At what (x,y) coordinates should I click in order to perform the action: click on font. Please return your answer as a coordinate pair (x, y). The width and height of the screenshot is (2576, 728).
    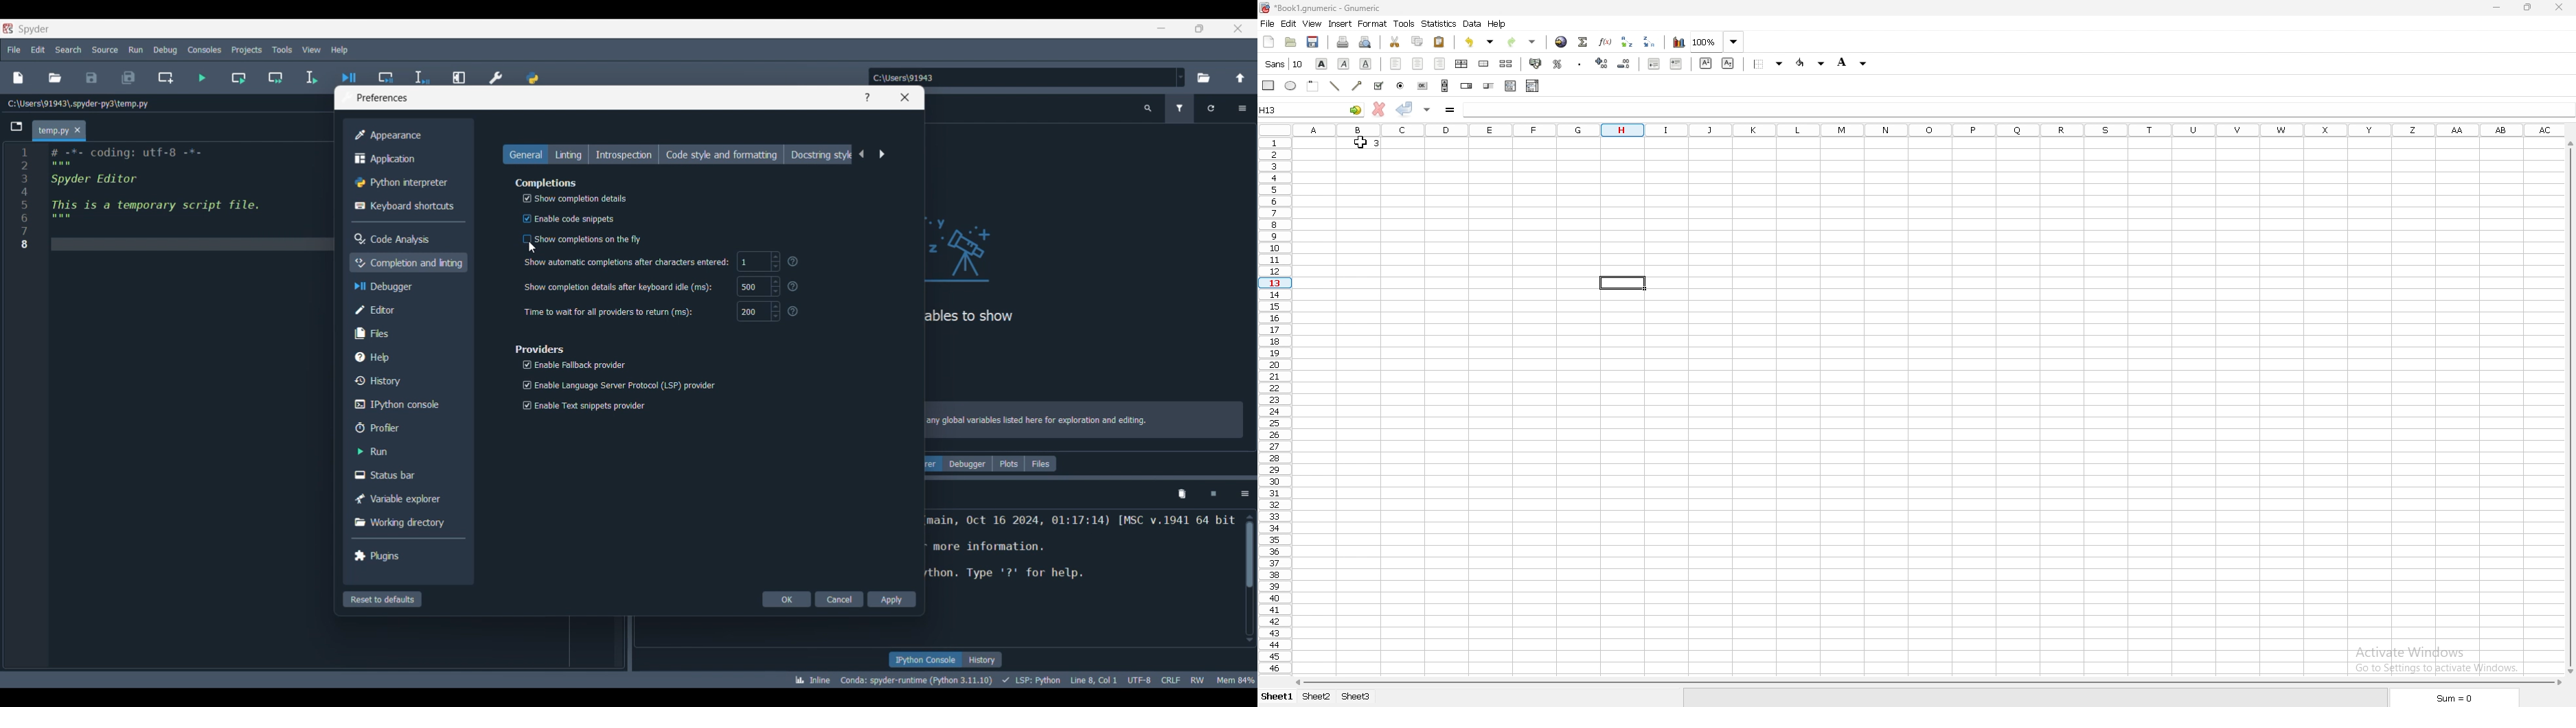
    Looking at the image, I should click on (1284, 63).